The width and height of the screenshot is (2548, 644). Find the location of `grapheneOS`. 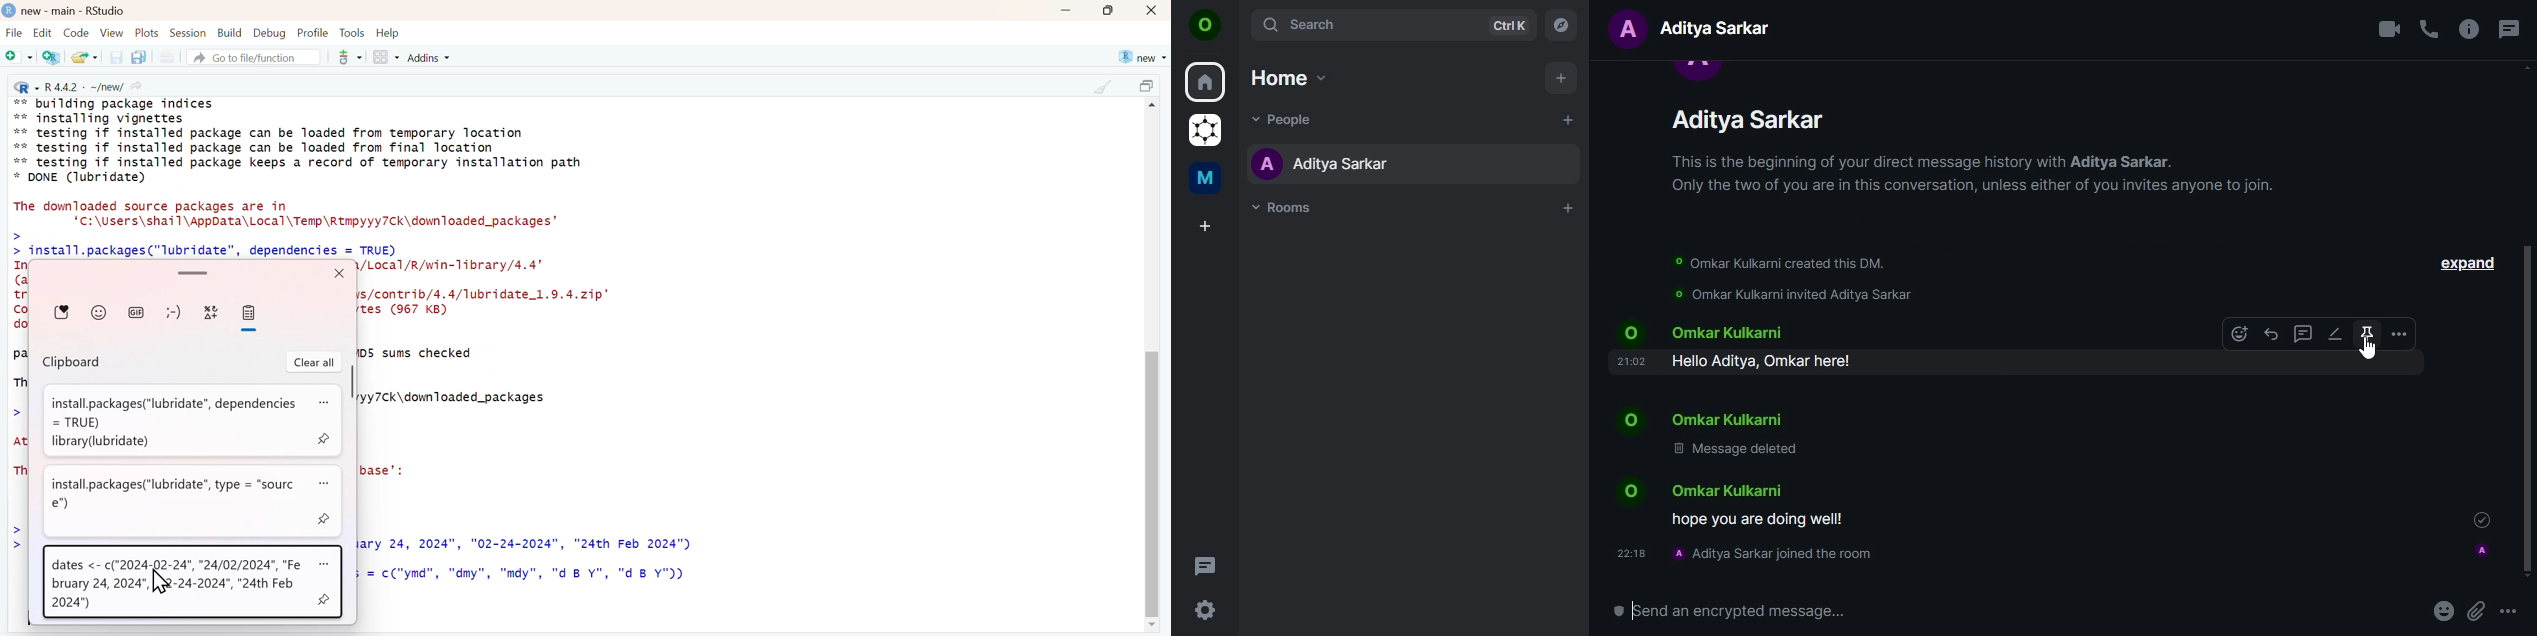

grapheneOS is located at coordinates (1203, 131).